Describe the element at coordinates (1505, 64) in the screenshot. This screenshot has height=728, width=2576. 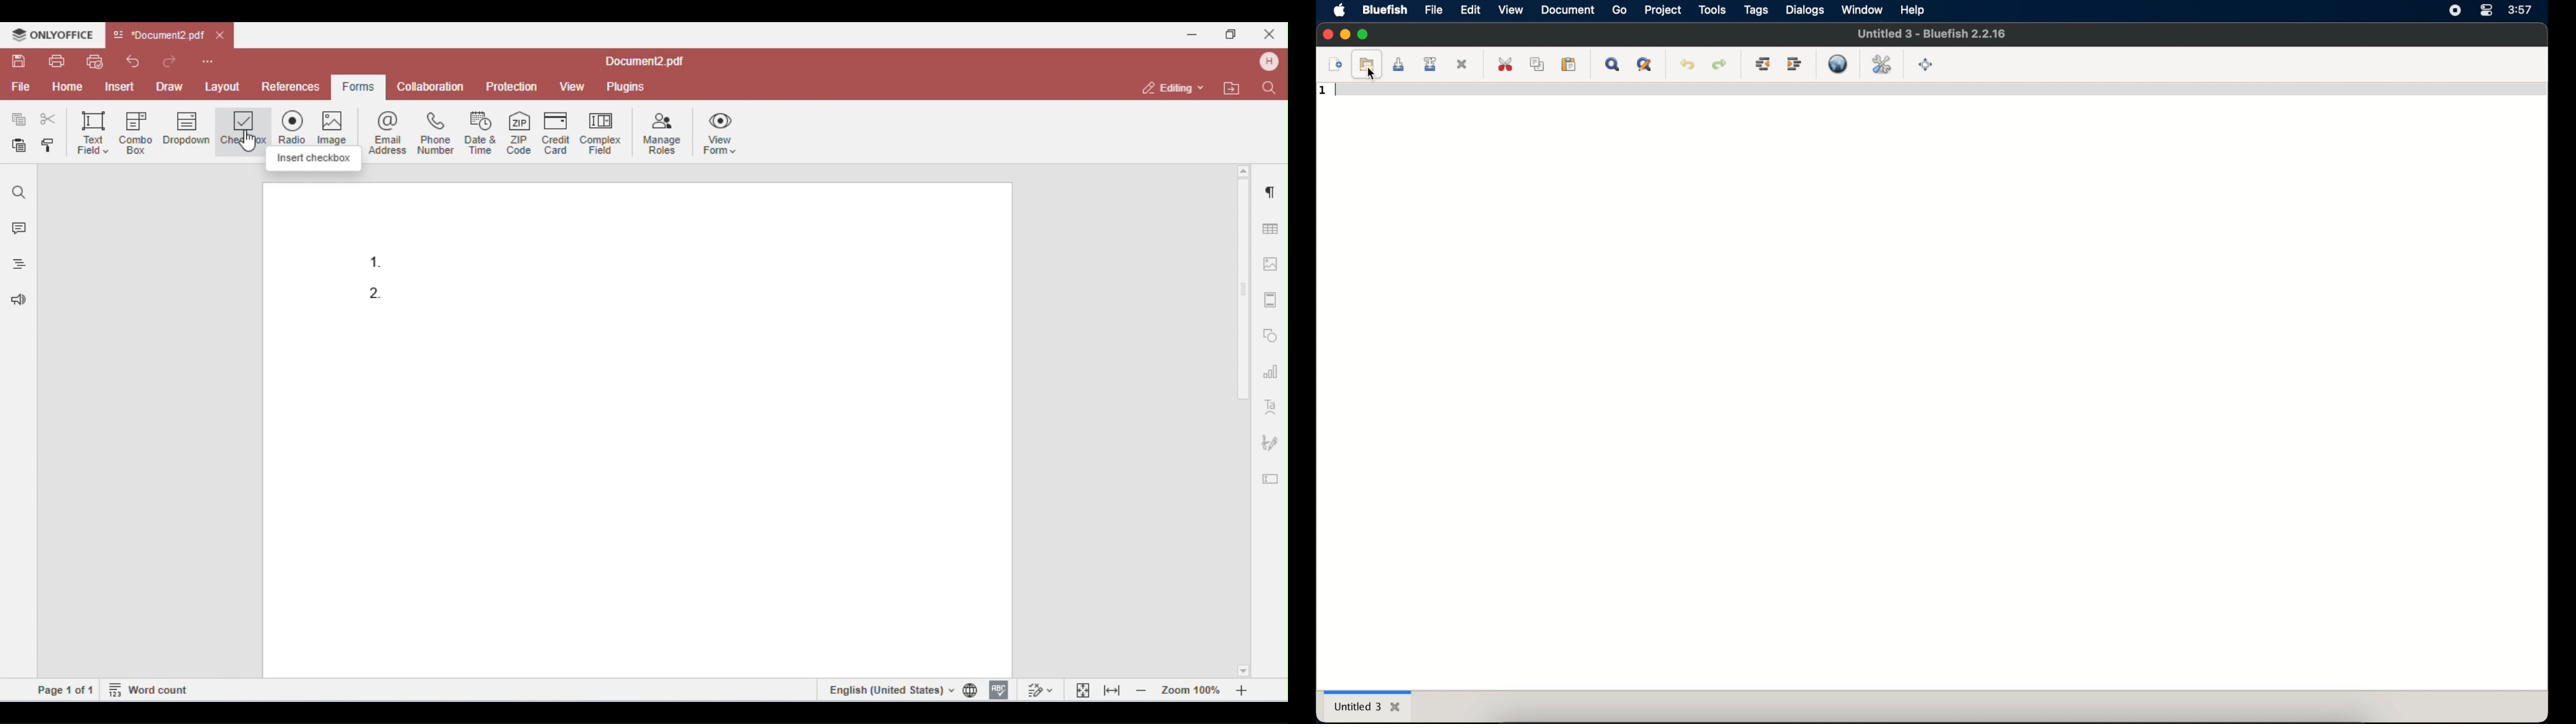
I see `cut` at that location.